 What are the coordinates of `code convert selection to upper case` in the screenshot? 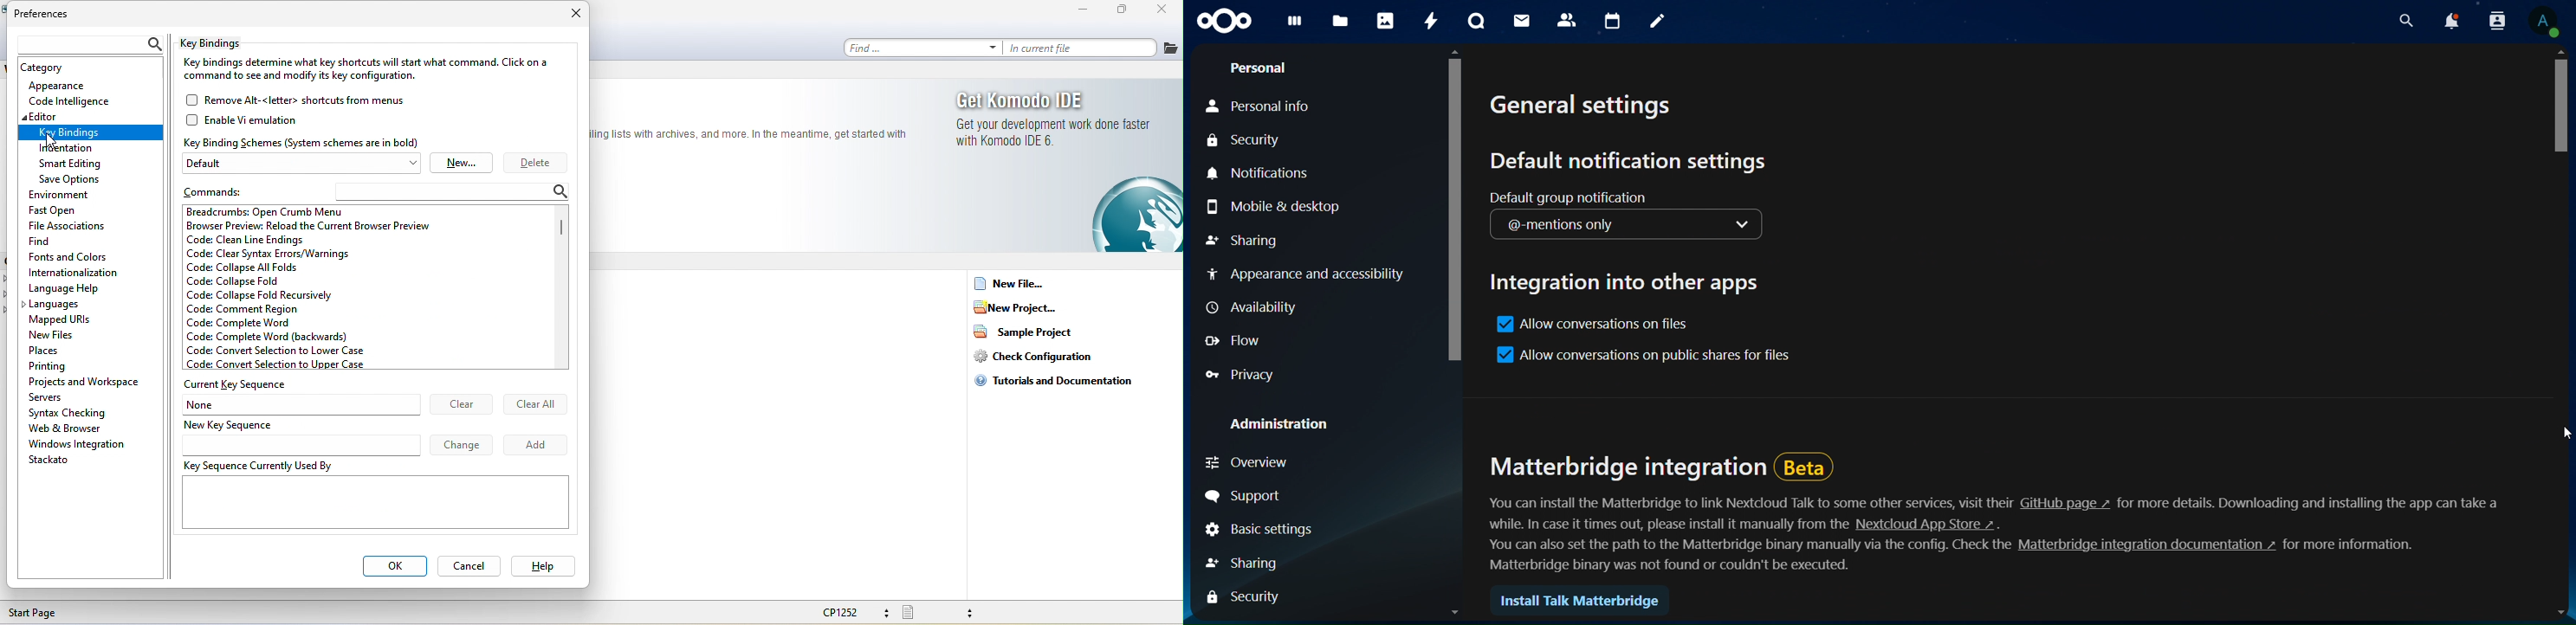 It's located at (289, 364).